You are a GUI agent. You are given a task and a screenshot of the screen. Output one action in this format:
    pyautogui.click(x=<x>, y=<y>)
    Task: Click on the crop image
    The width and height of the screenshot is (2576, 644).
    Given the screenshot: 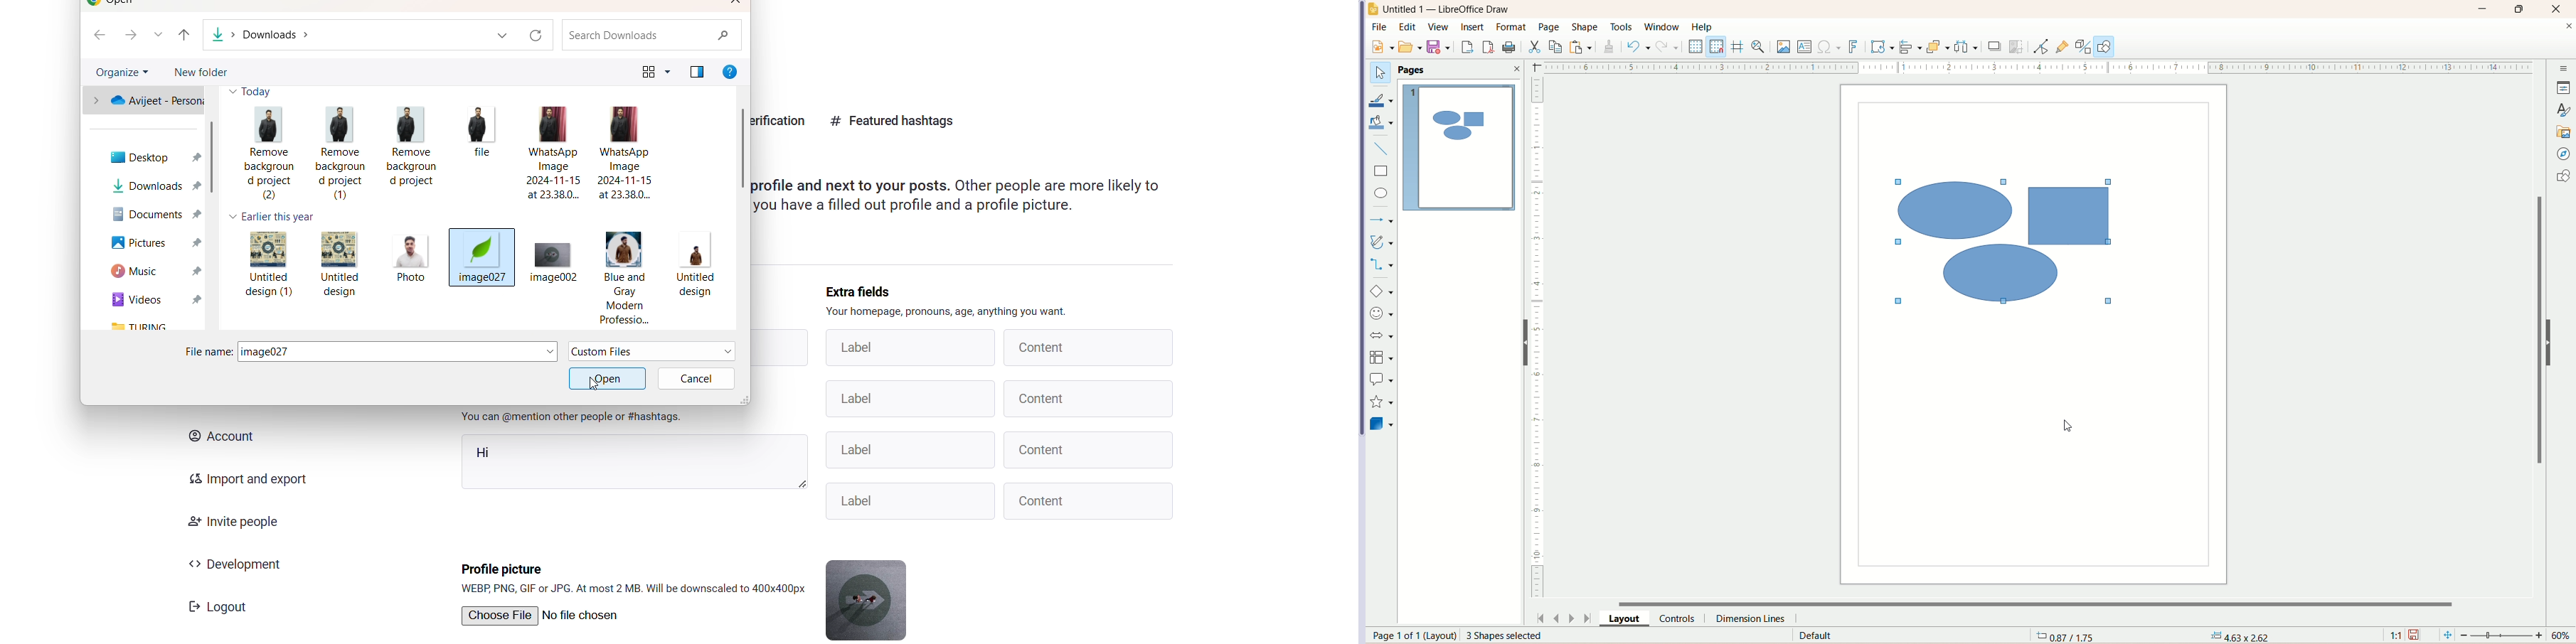 What is the action you would take?
    pyautogui.click(x=2017, y=47)
    